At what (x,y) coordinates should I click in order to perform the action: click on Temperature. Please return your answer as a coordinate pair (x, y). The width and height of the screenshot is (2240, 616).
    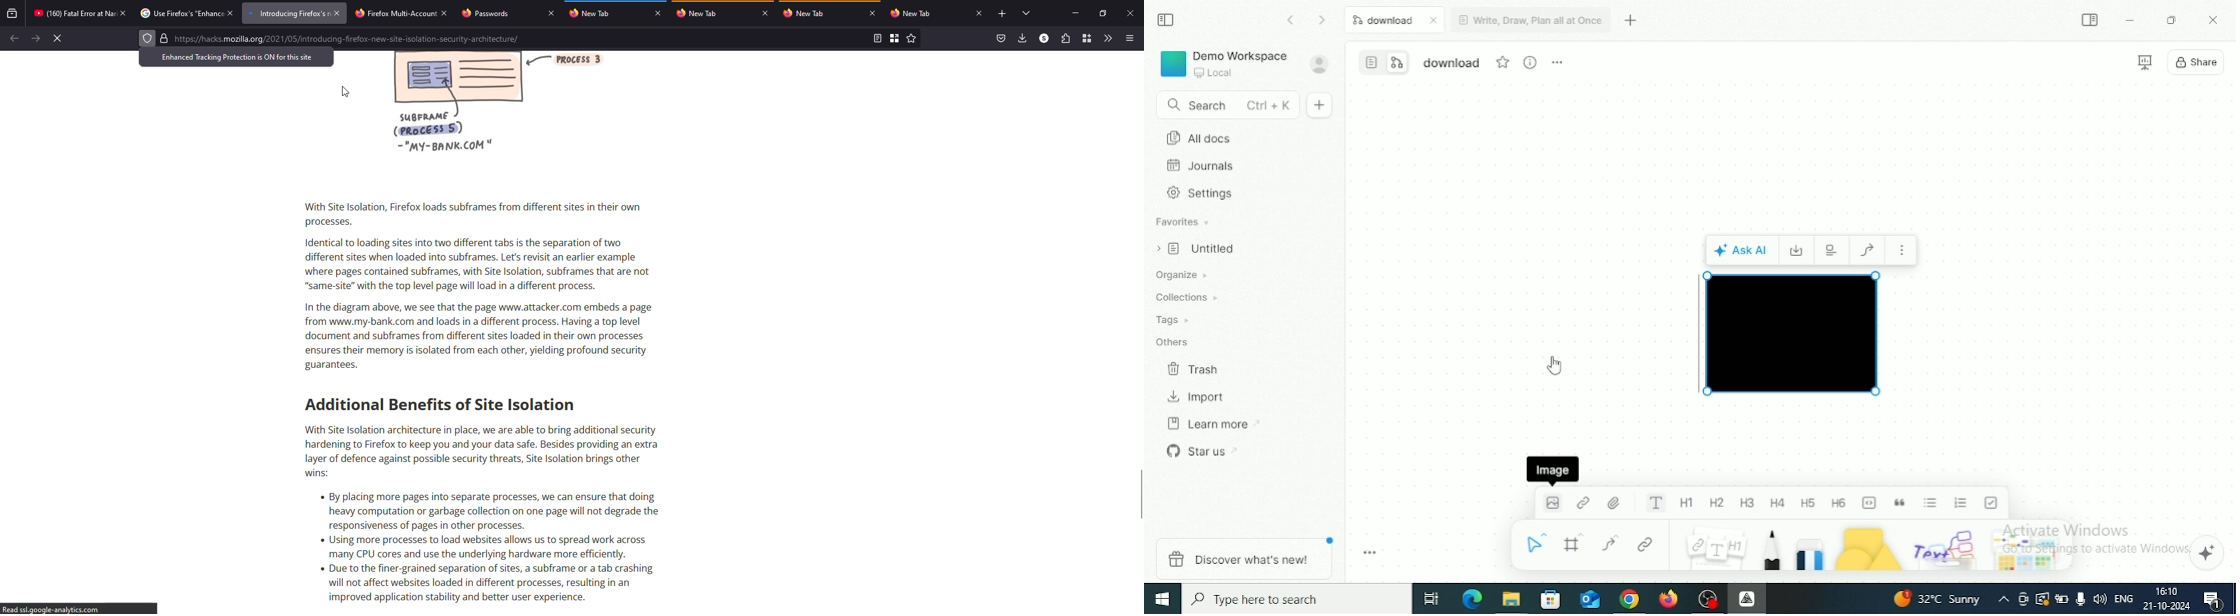
    Looking at the image, I should click on (1937, 598).